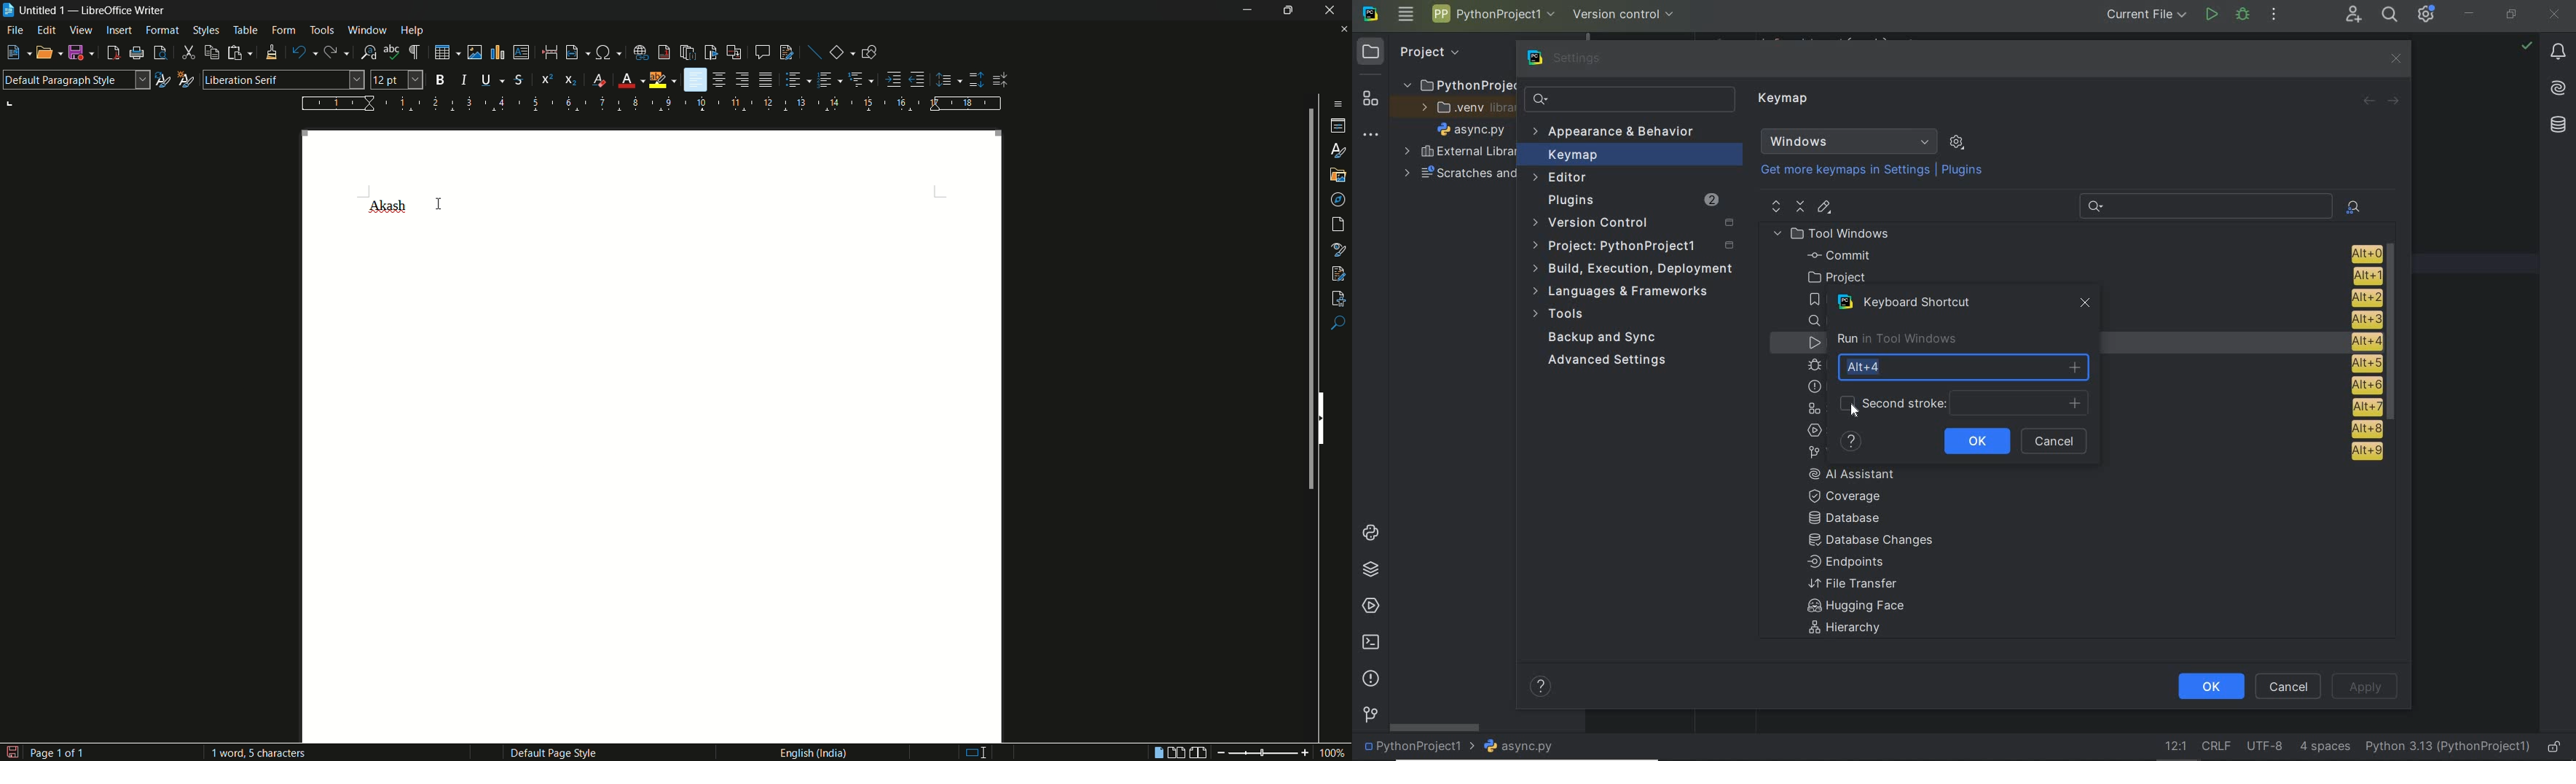 This screenshot has height=784, width=2576. I want to click on subscript, so click(572, 80).